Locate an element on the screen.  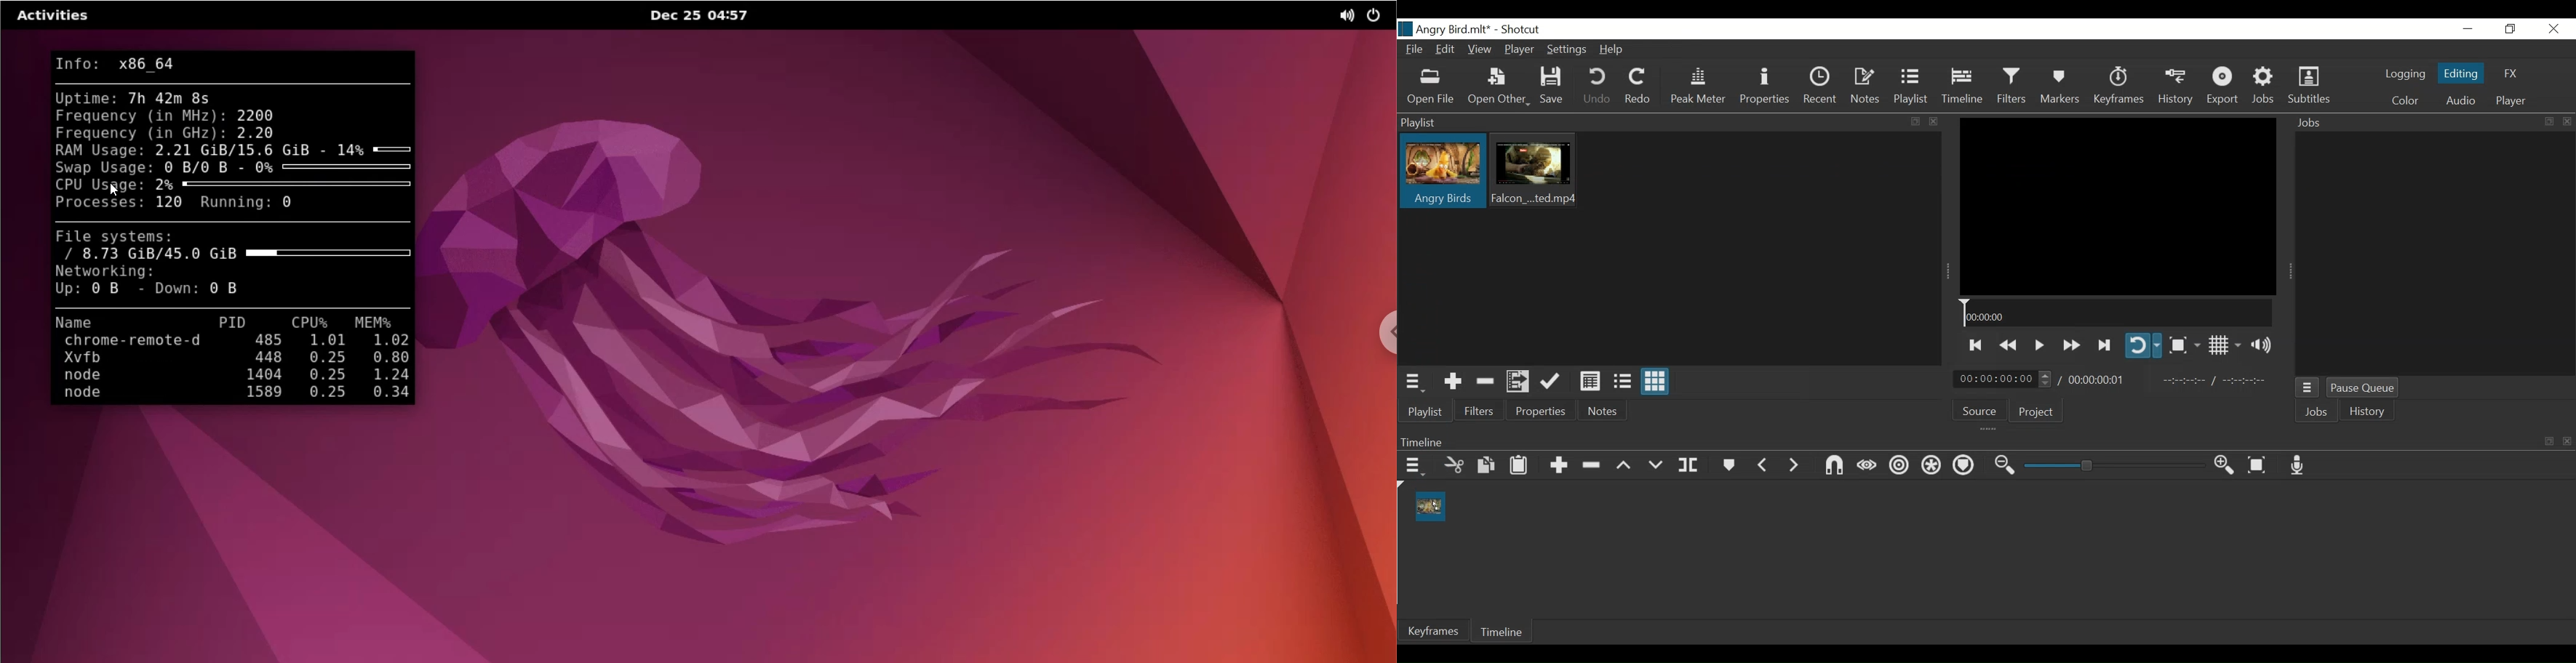
Minimize is located at coordinates (2468, 29).